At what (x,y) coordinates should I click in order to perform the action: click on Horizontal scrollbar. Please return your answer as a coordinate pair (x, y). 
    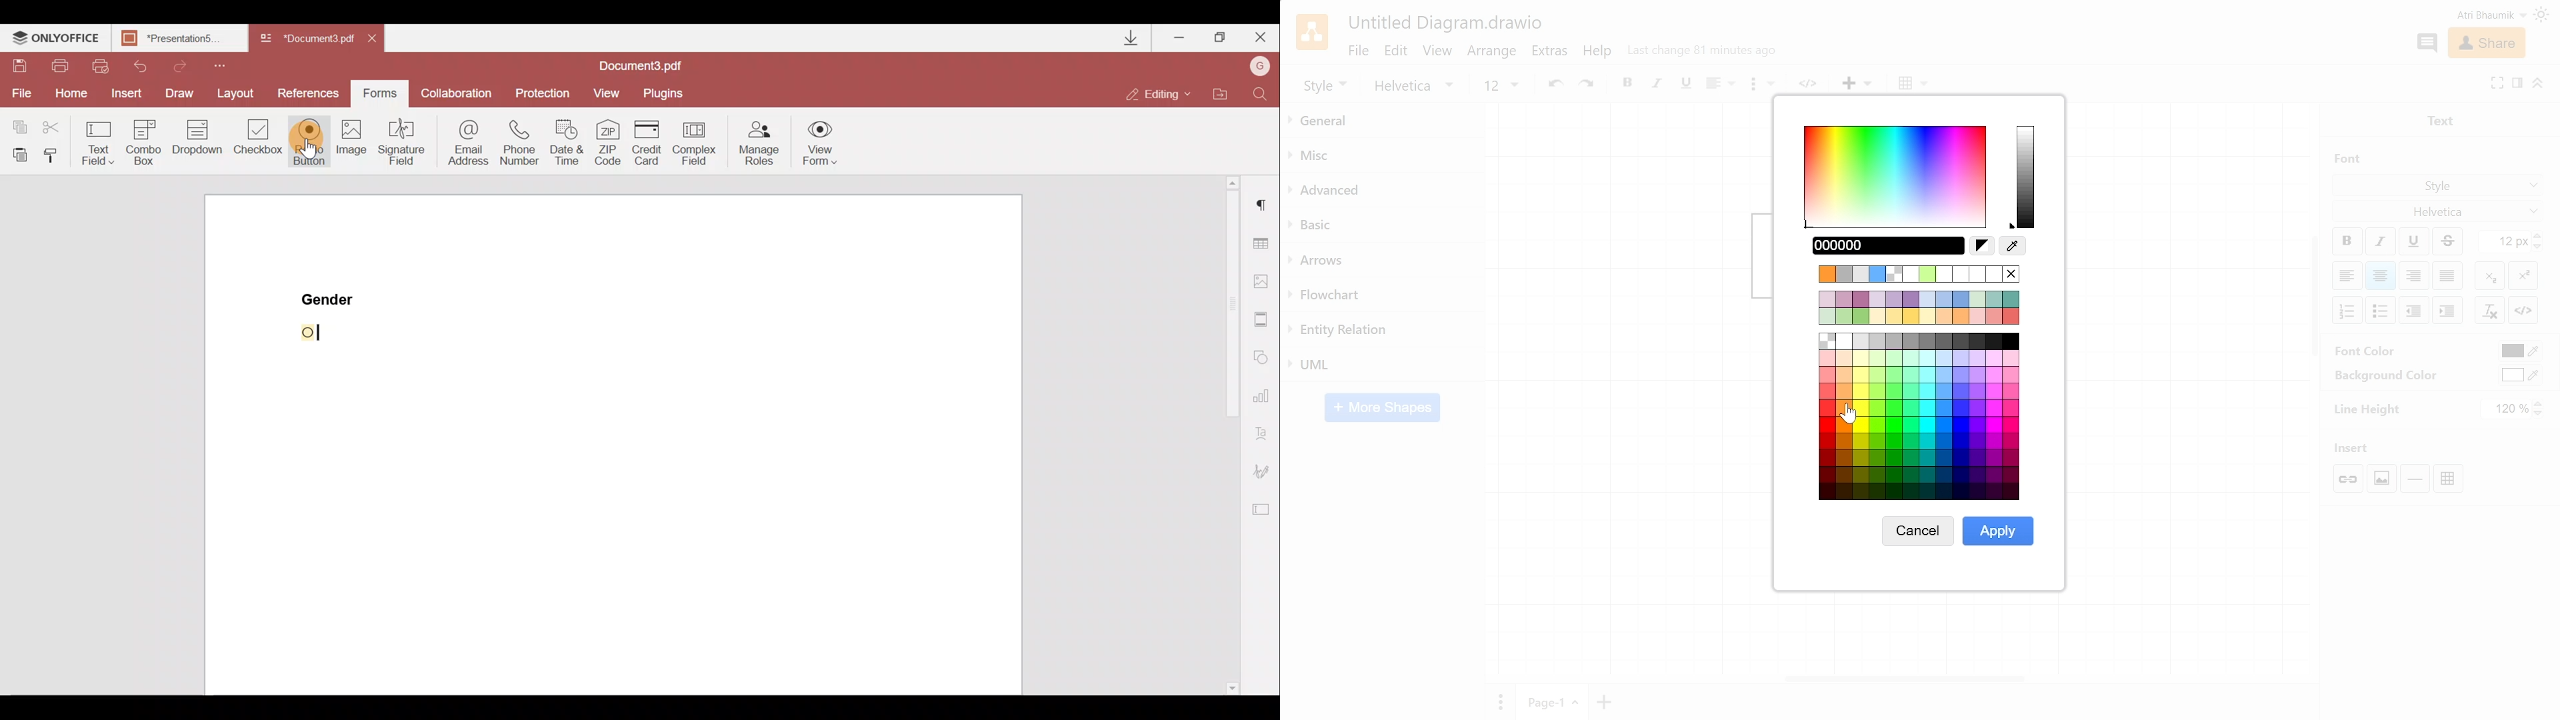
    Looking at the image, I should click on (1906, 677).